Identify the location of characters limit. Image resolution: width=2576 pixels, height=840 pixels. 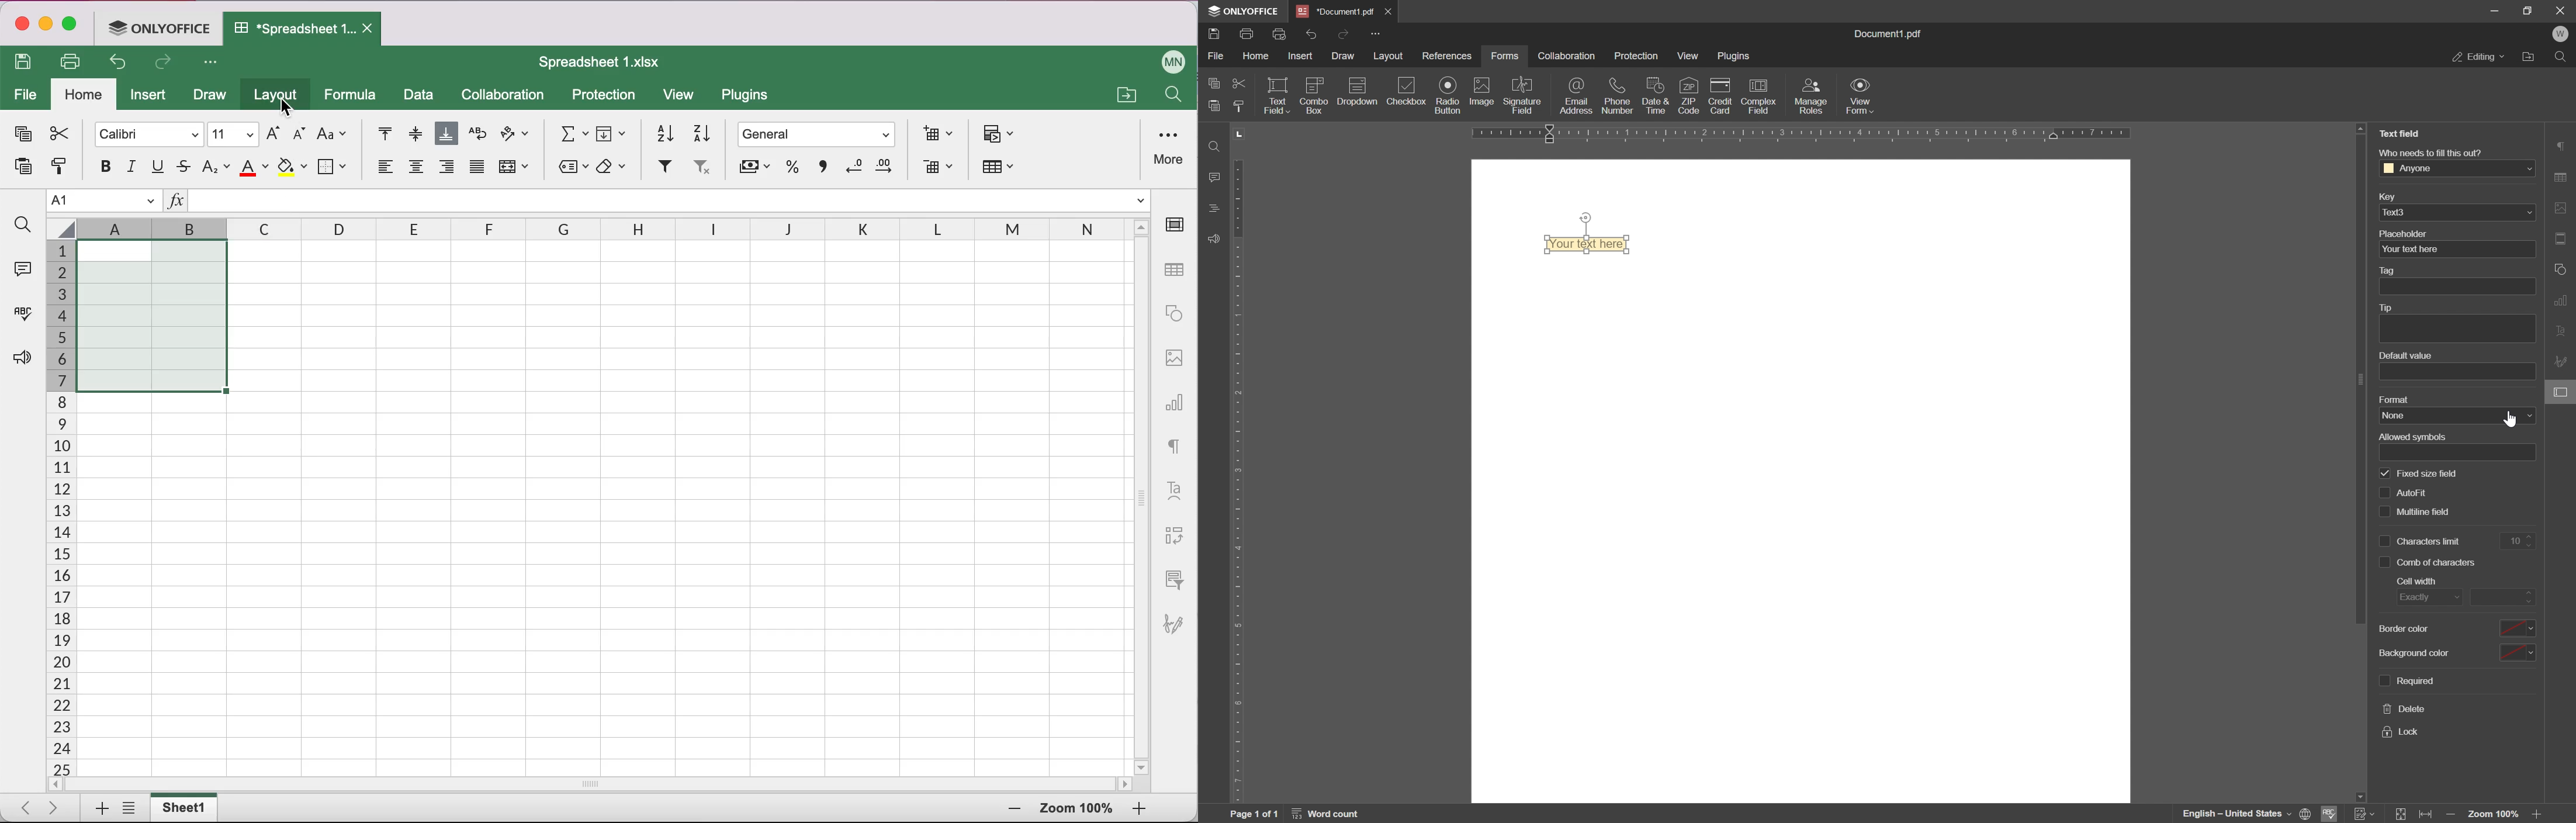
(2430, 541).